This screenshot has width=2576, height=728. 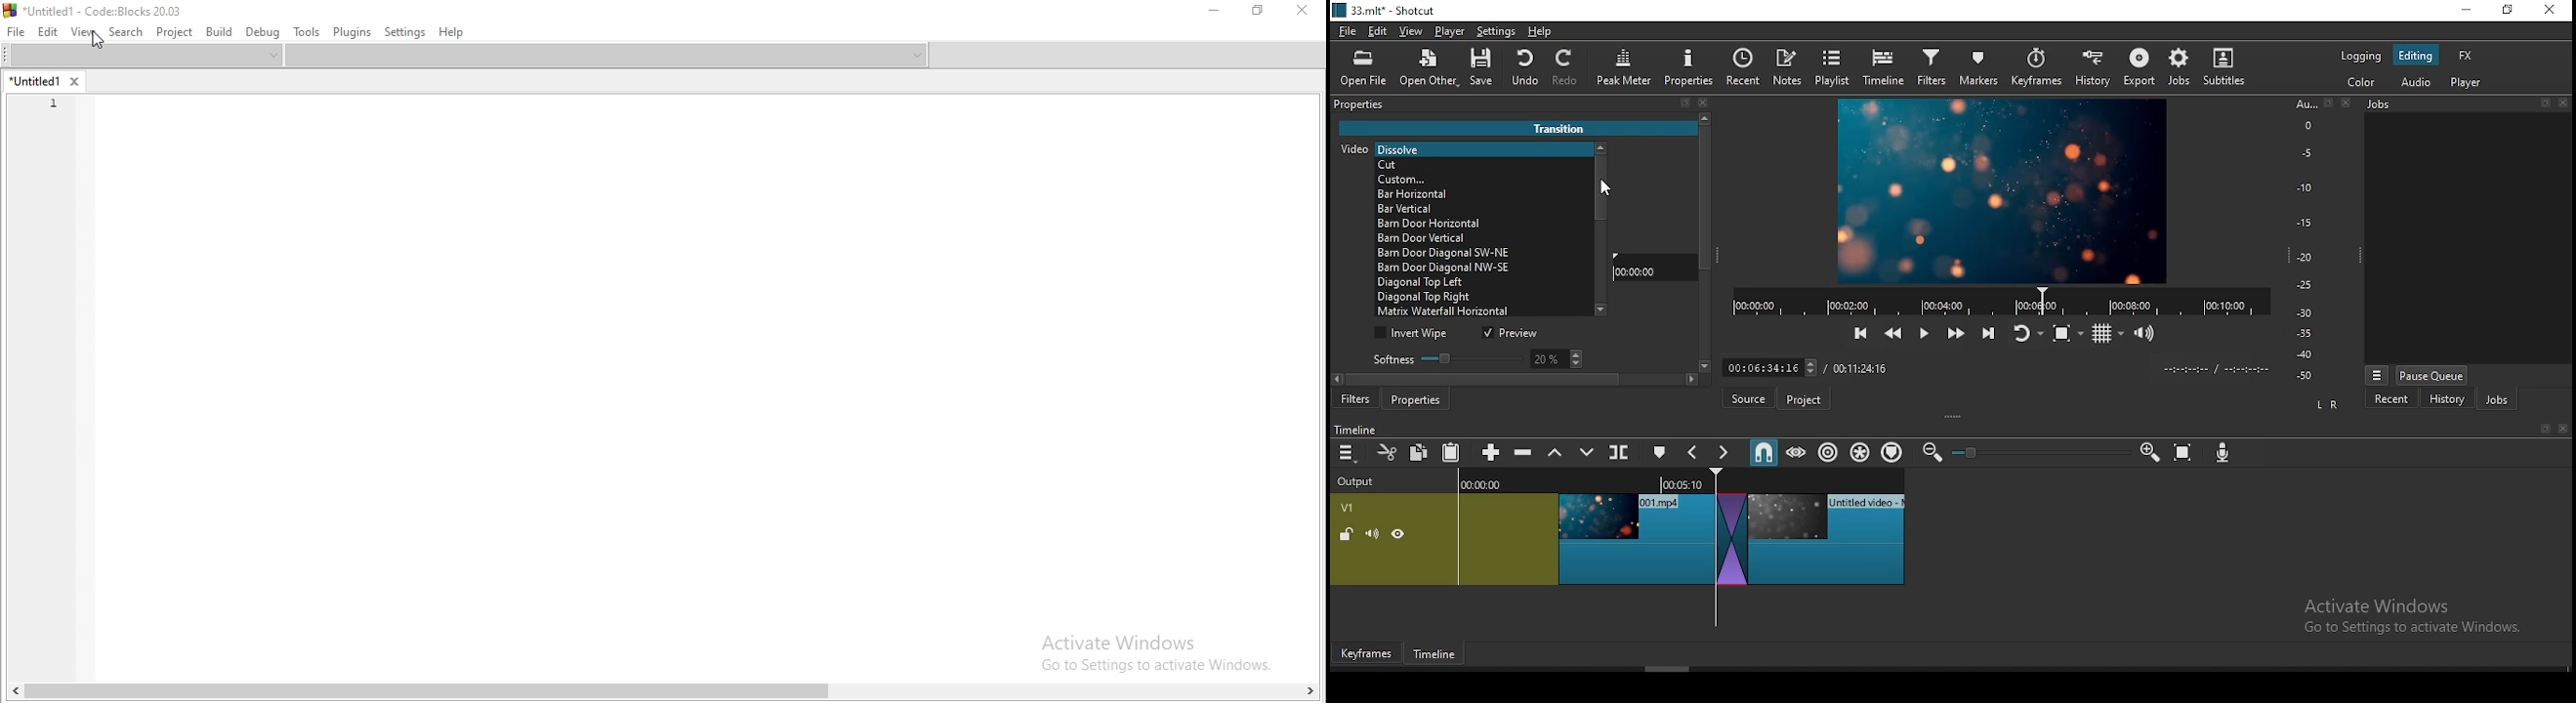 What do you see at coordinates (1621, 454) in the screenshot?
I see `split at playhead` at bounding box center [1621, 454].